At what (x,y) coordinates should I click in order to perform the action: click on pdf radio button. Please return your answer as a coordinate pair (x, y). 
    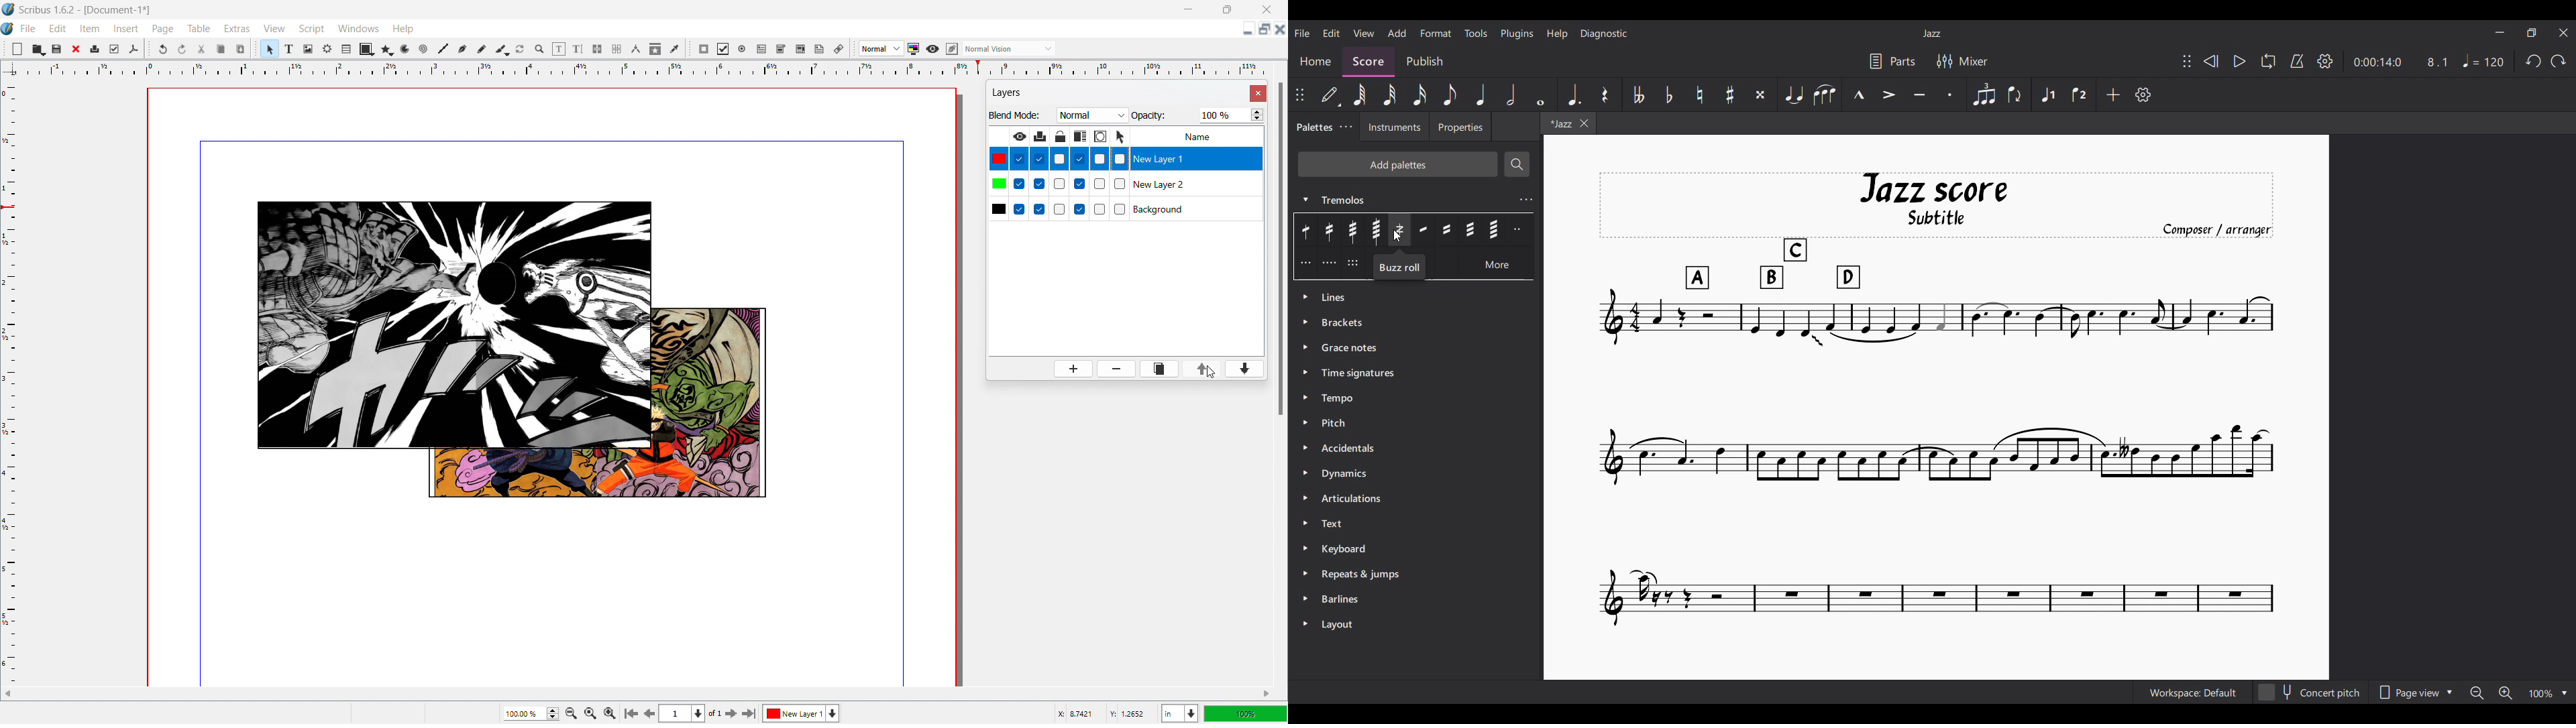
    Looking at the image, I should click on (743, 48).